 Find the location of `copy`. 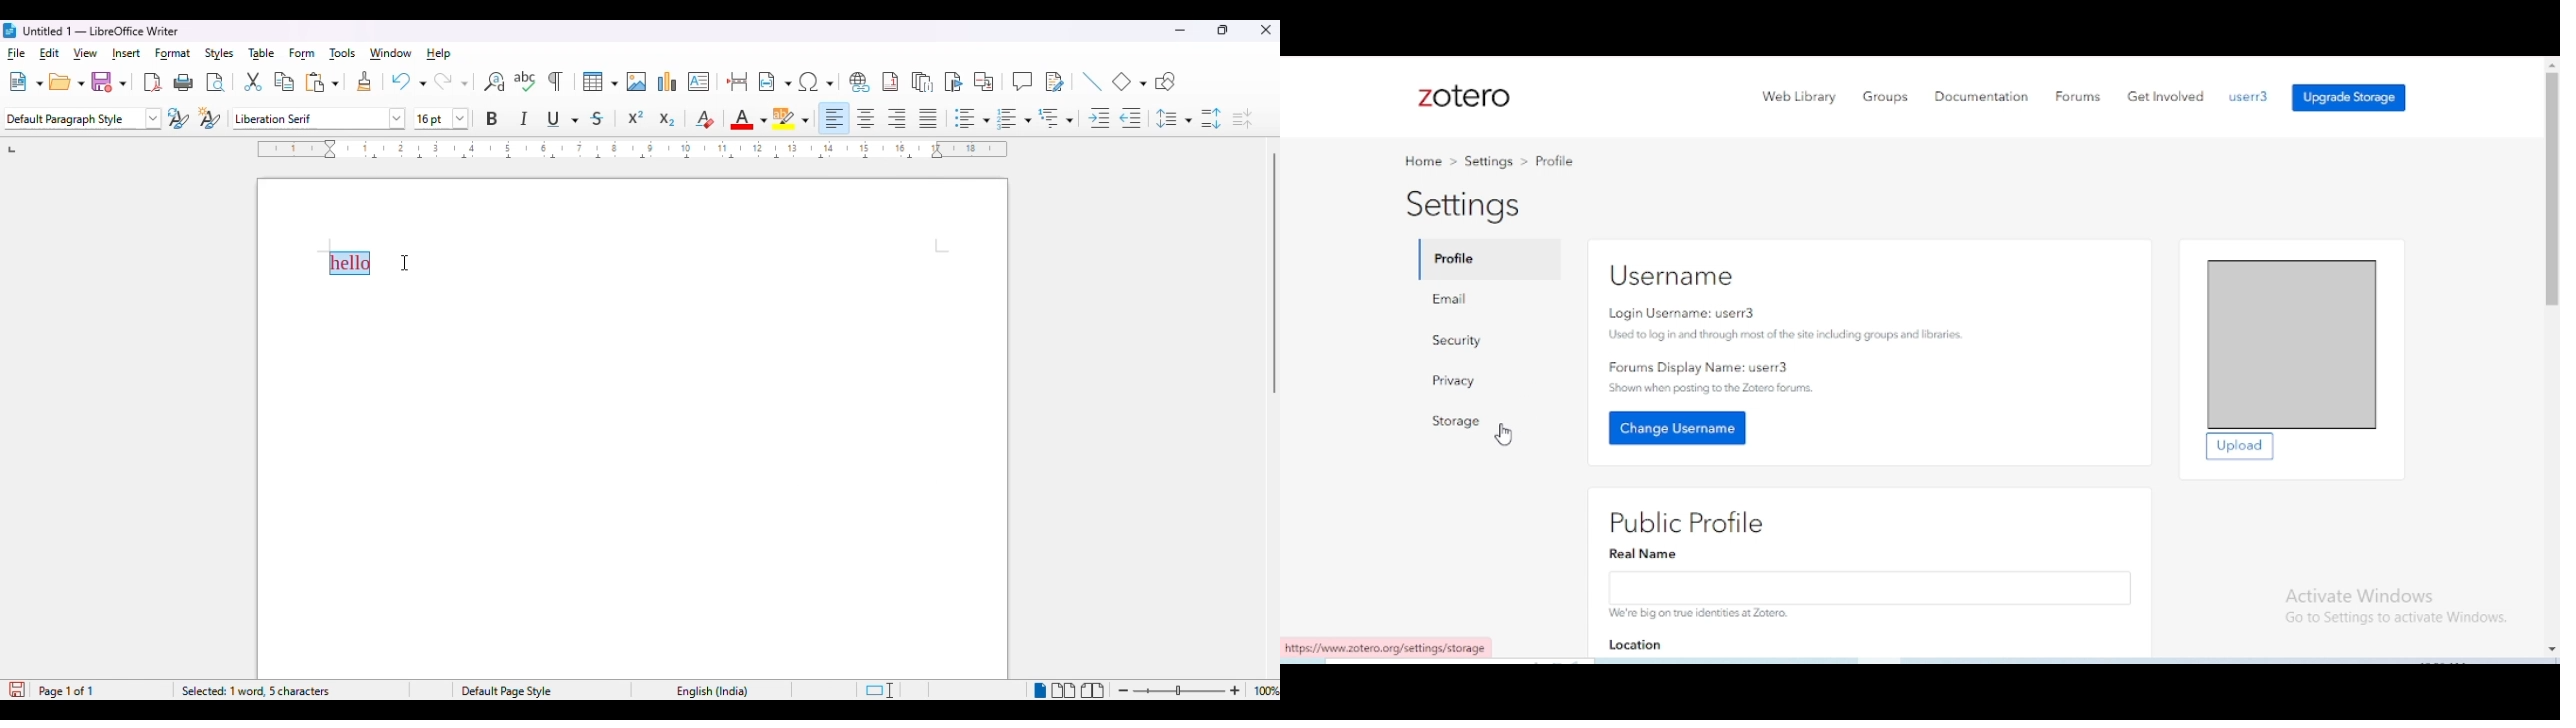

copy is located at coordinates (285, 83).